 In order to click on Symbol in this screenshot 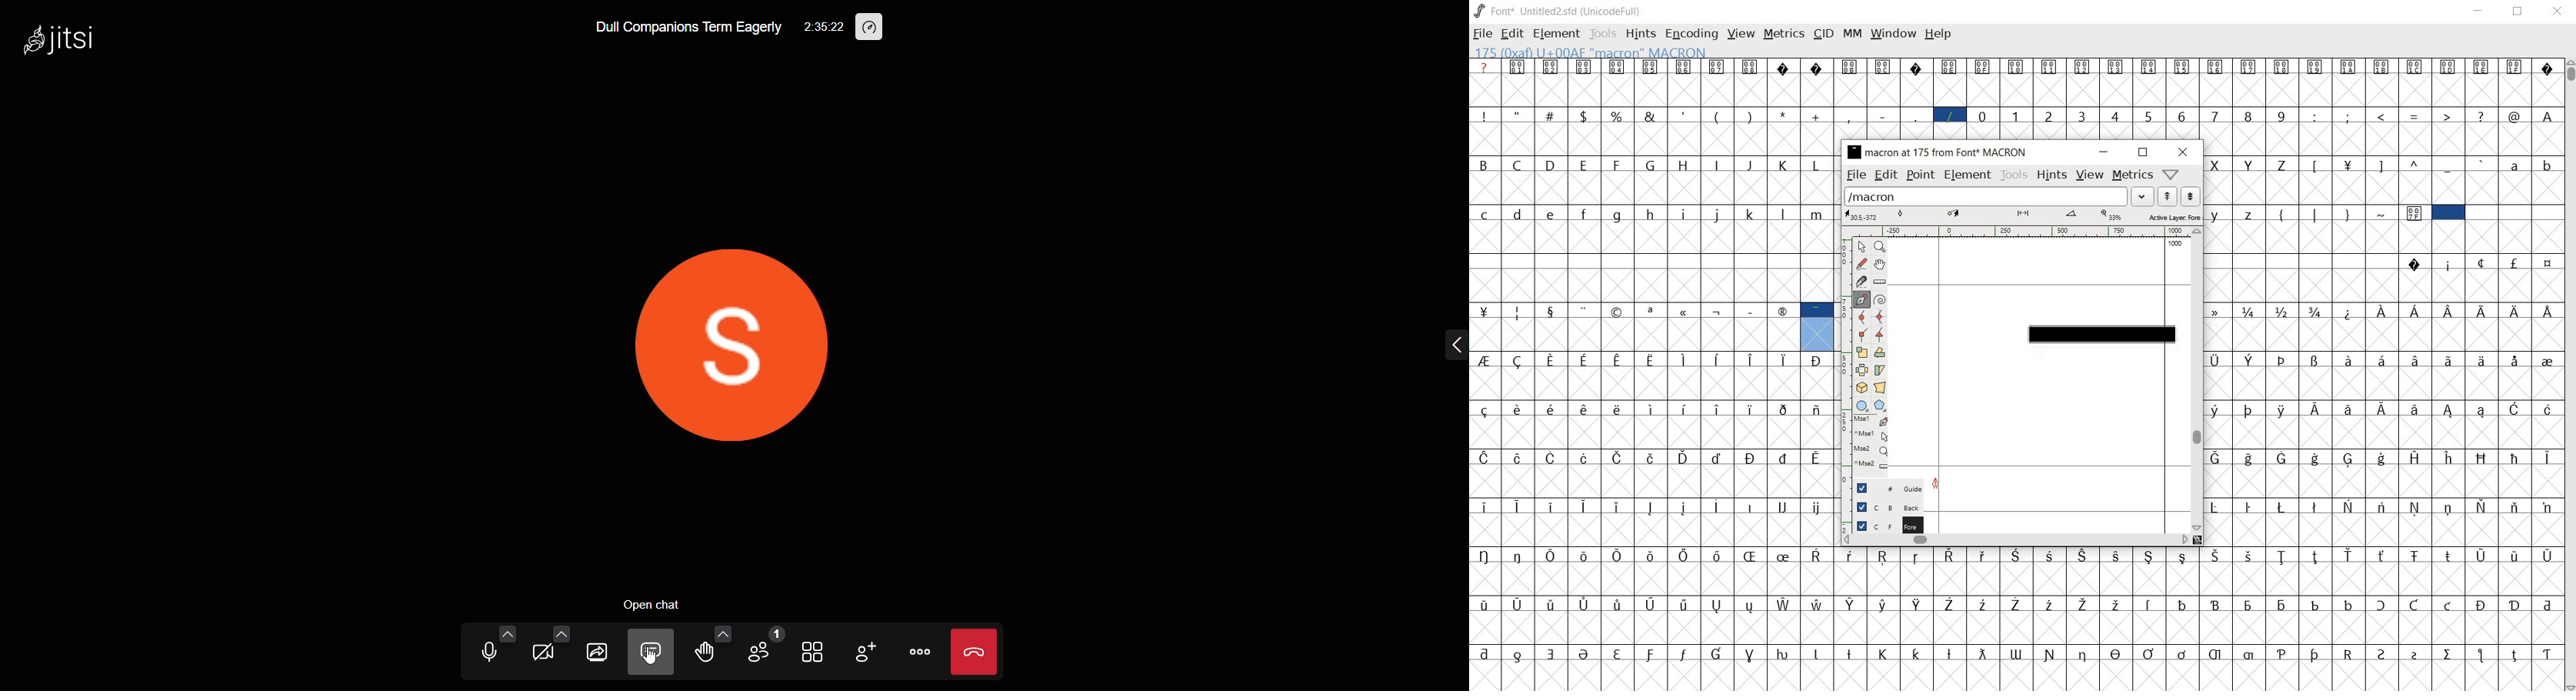, I will do `click(1620, 556)`.